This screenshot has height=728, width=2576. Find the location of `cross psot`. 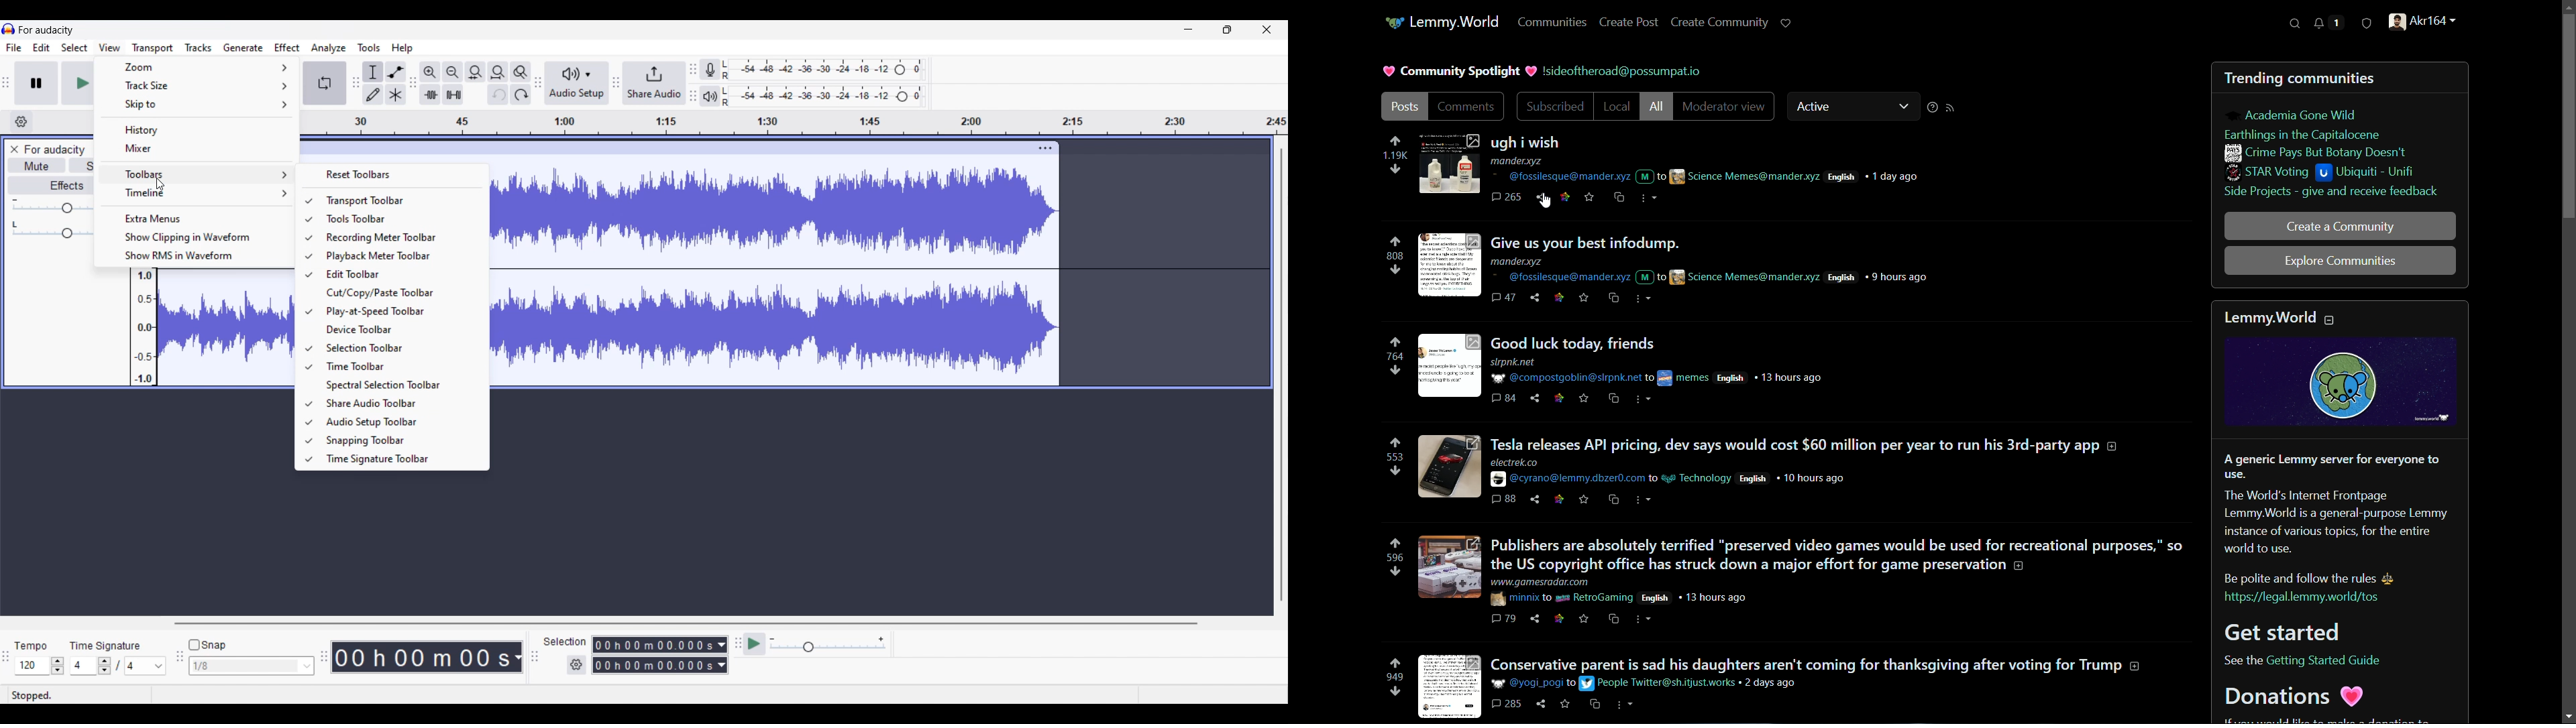

cross psot is located at coordinates (1596, 705).